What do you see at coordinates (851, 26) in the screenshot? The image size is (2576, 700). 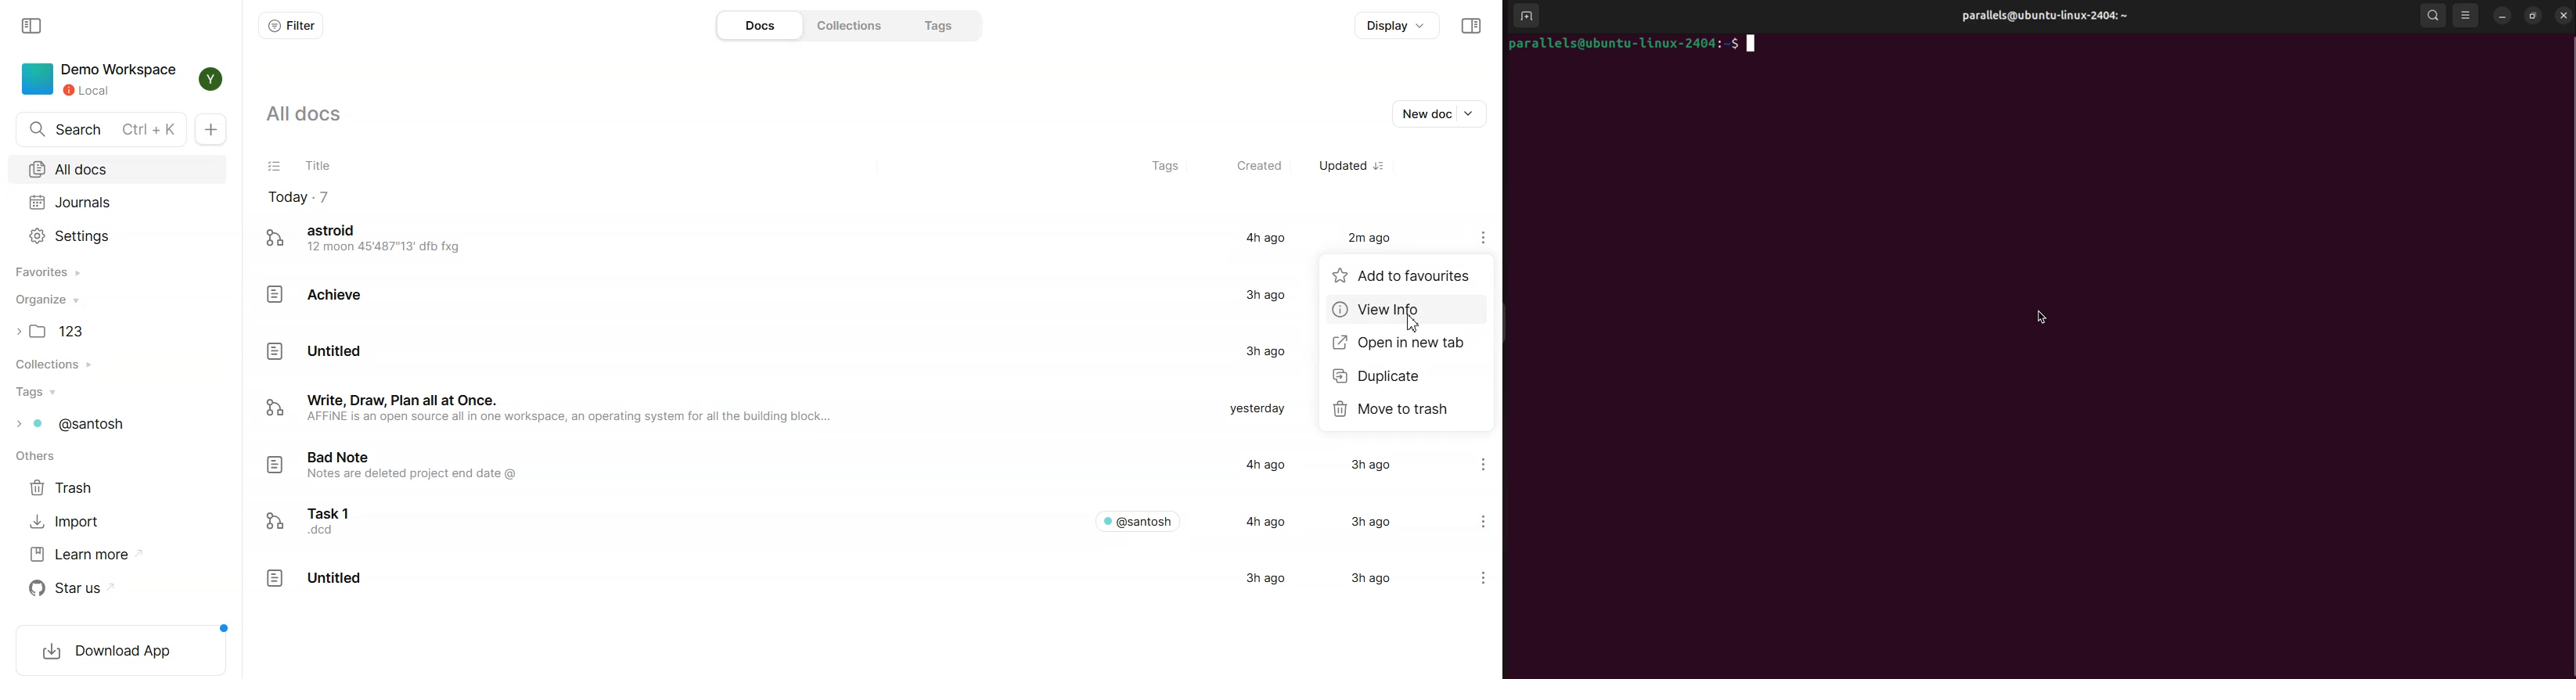 I see `Collections` at bounding box center [851, 26].